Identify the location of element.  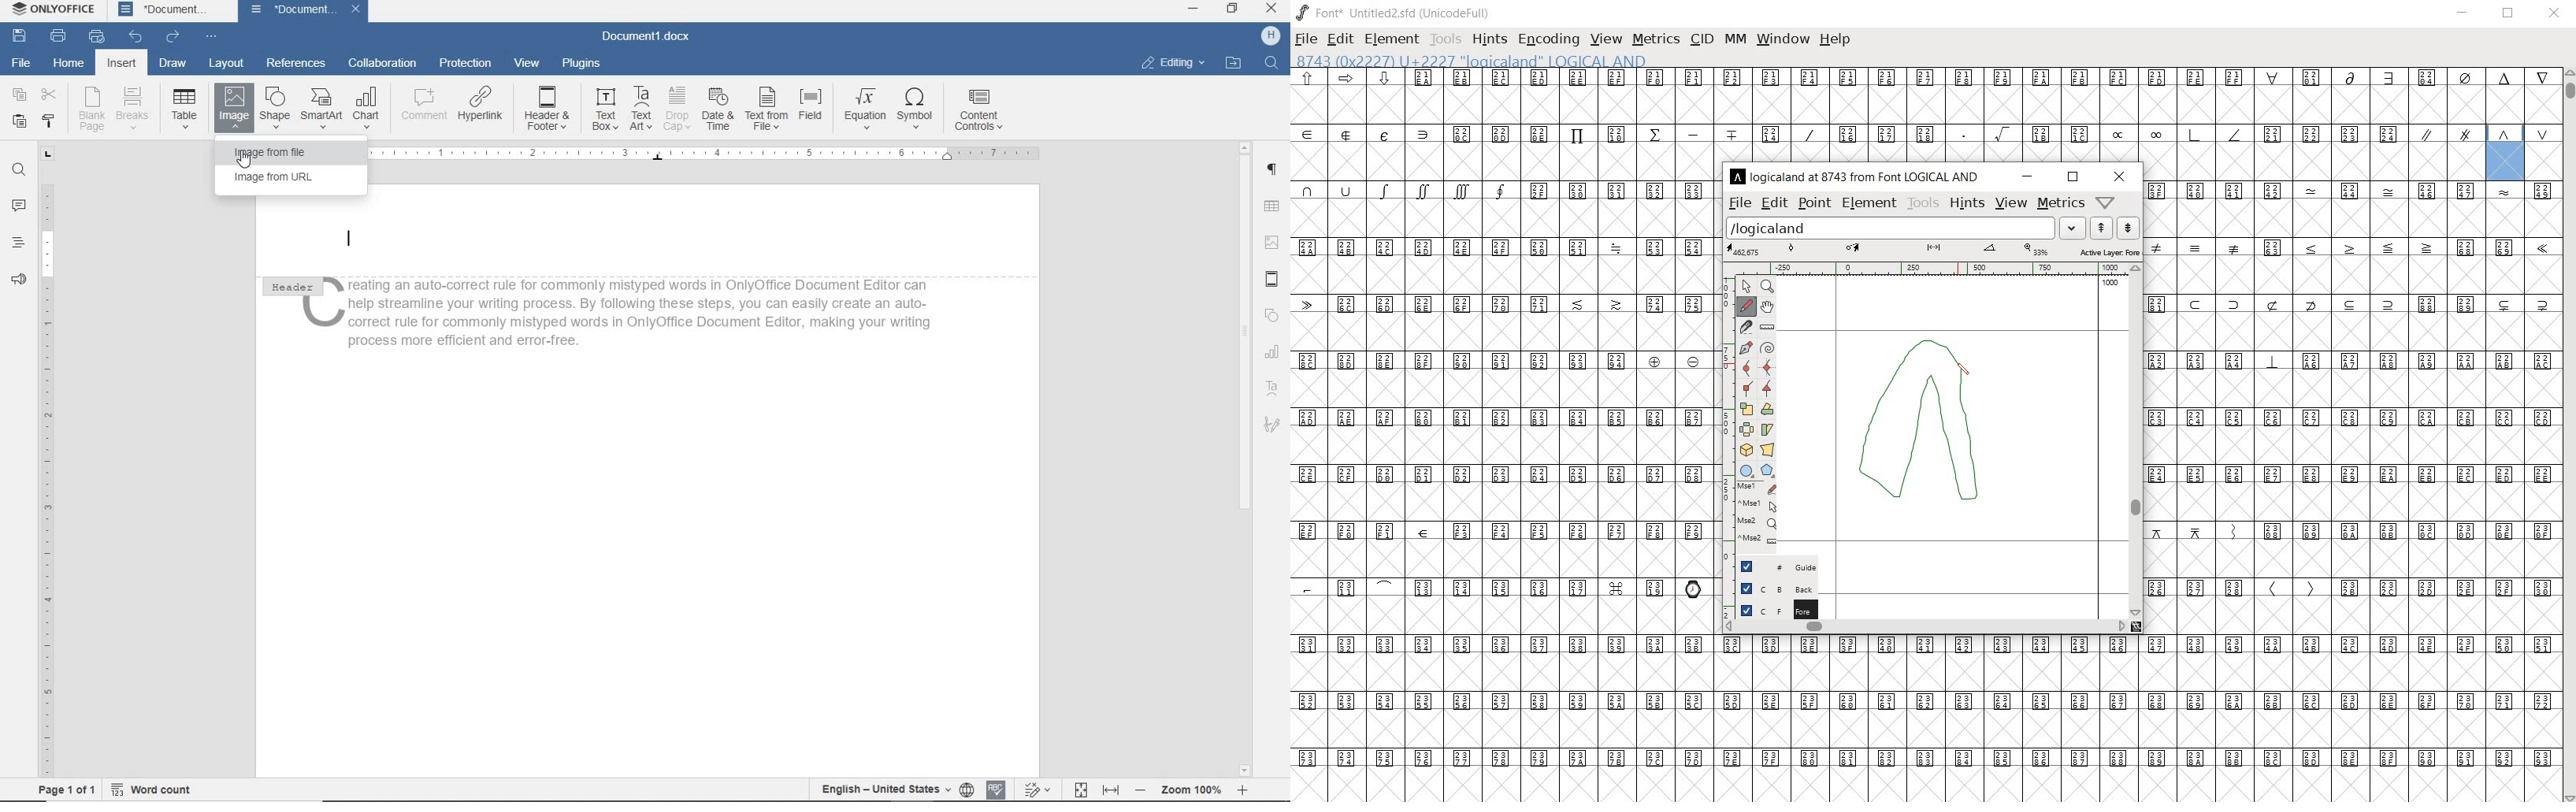
(1391, 40).